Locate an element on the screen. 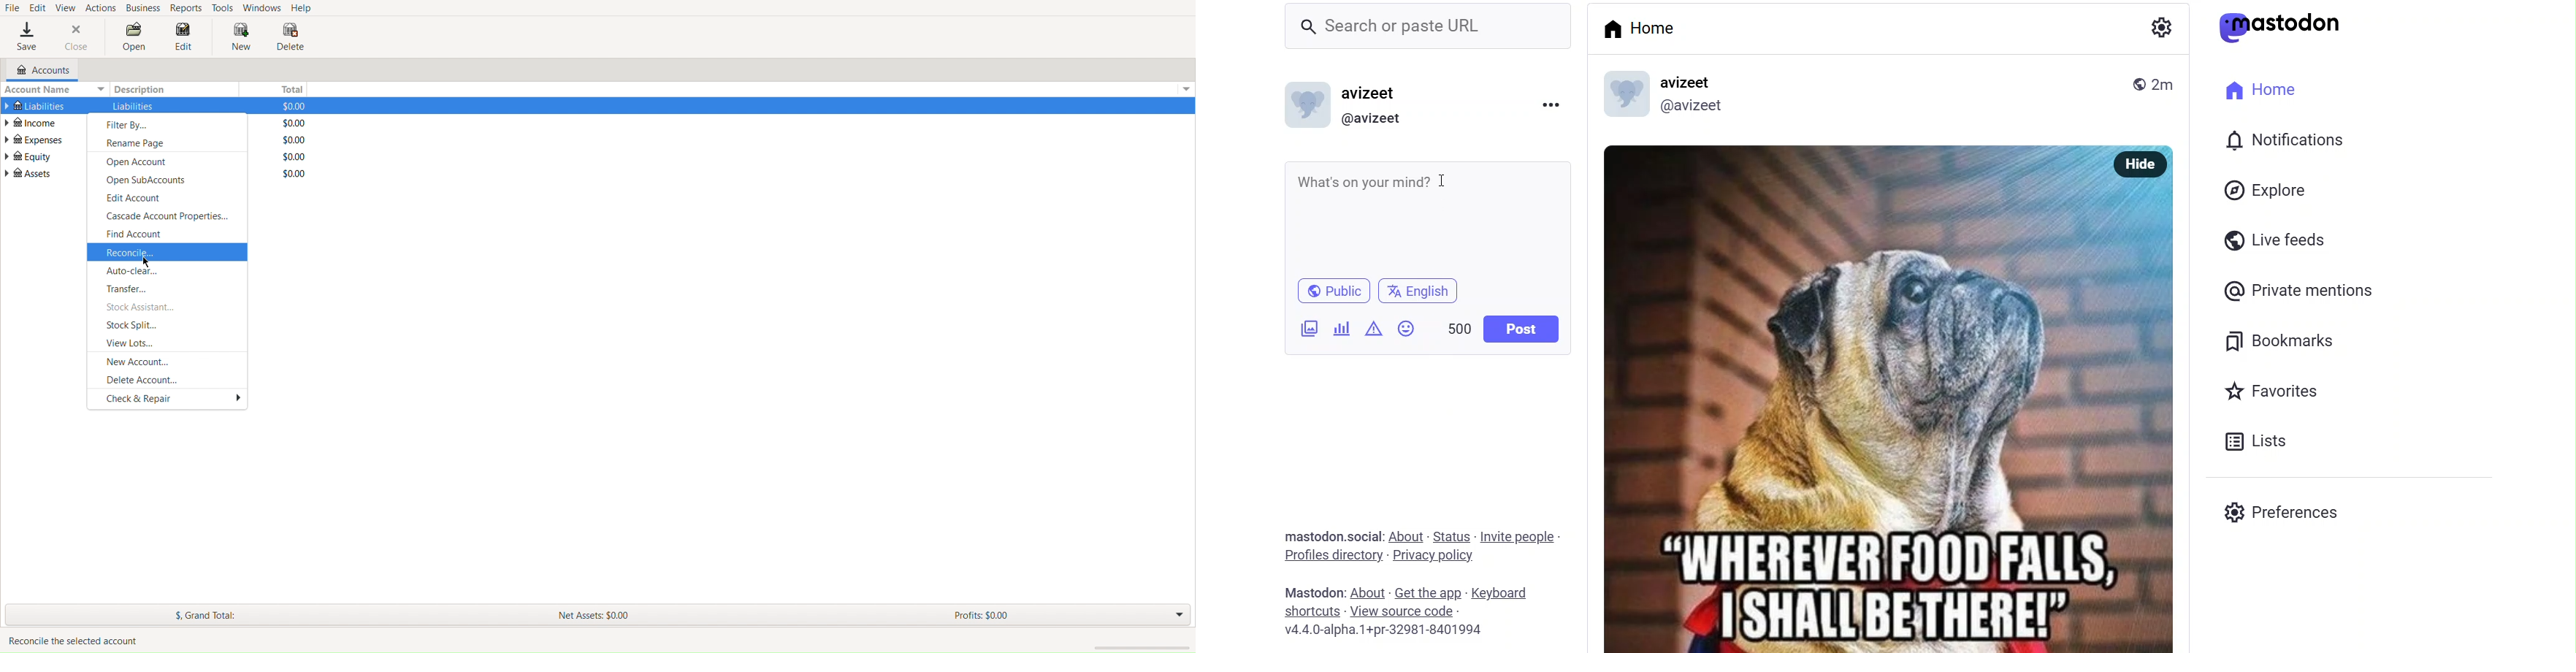 This screenshot has height=672, width=2576. invite people is located at coordinates (1519, 536).